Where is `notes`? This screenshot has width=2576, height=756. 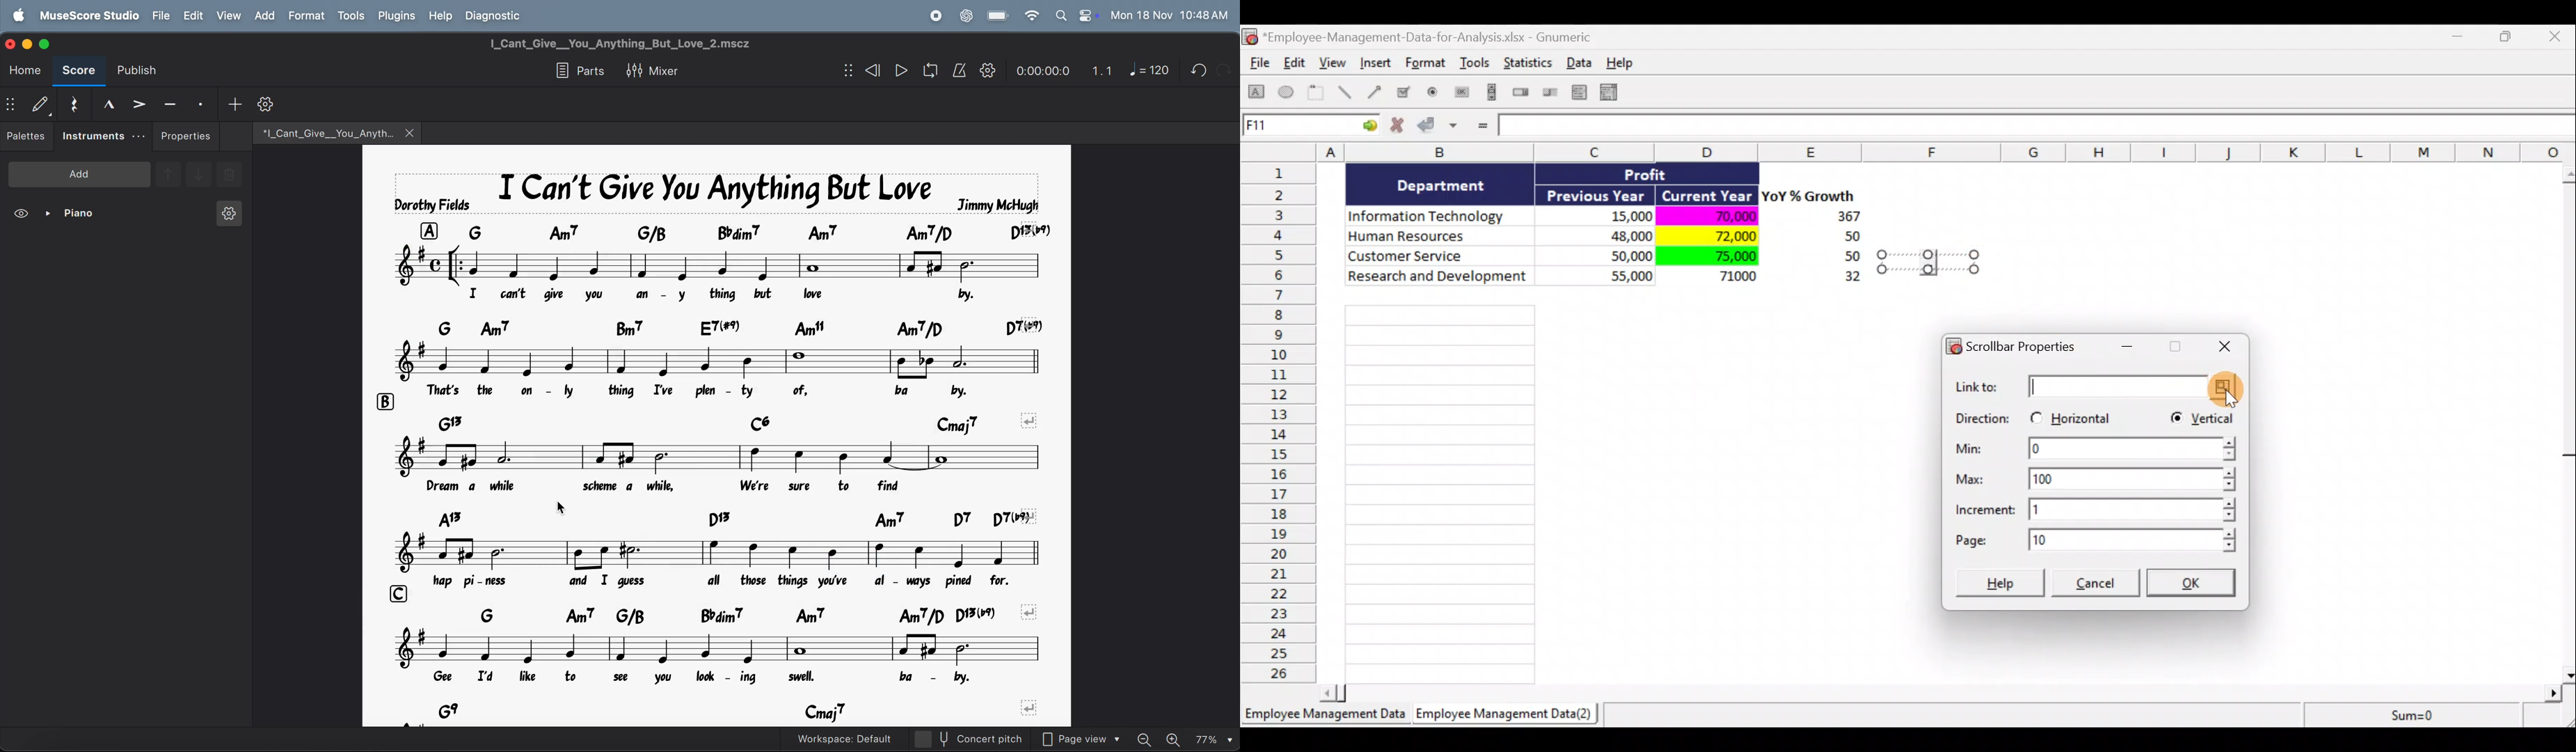 notes is located at coordinates (722, 549).